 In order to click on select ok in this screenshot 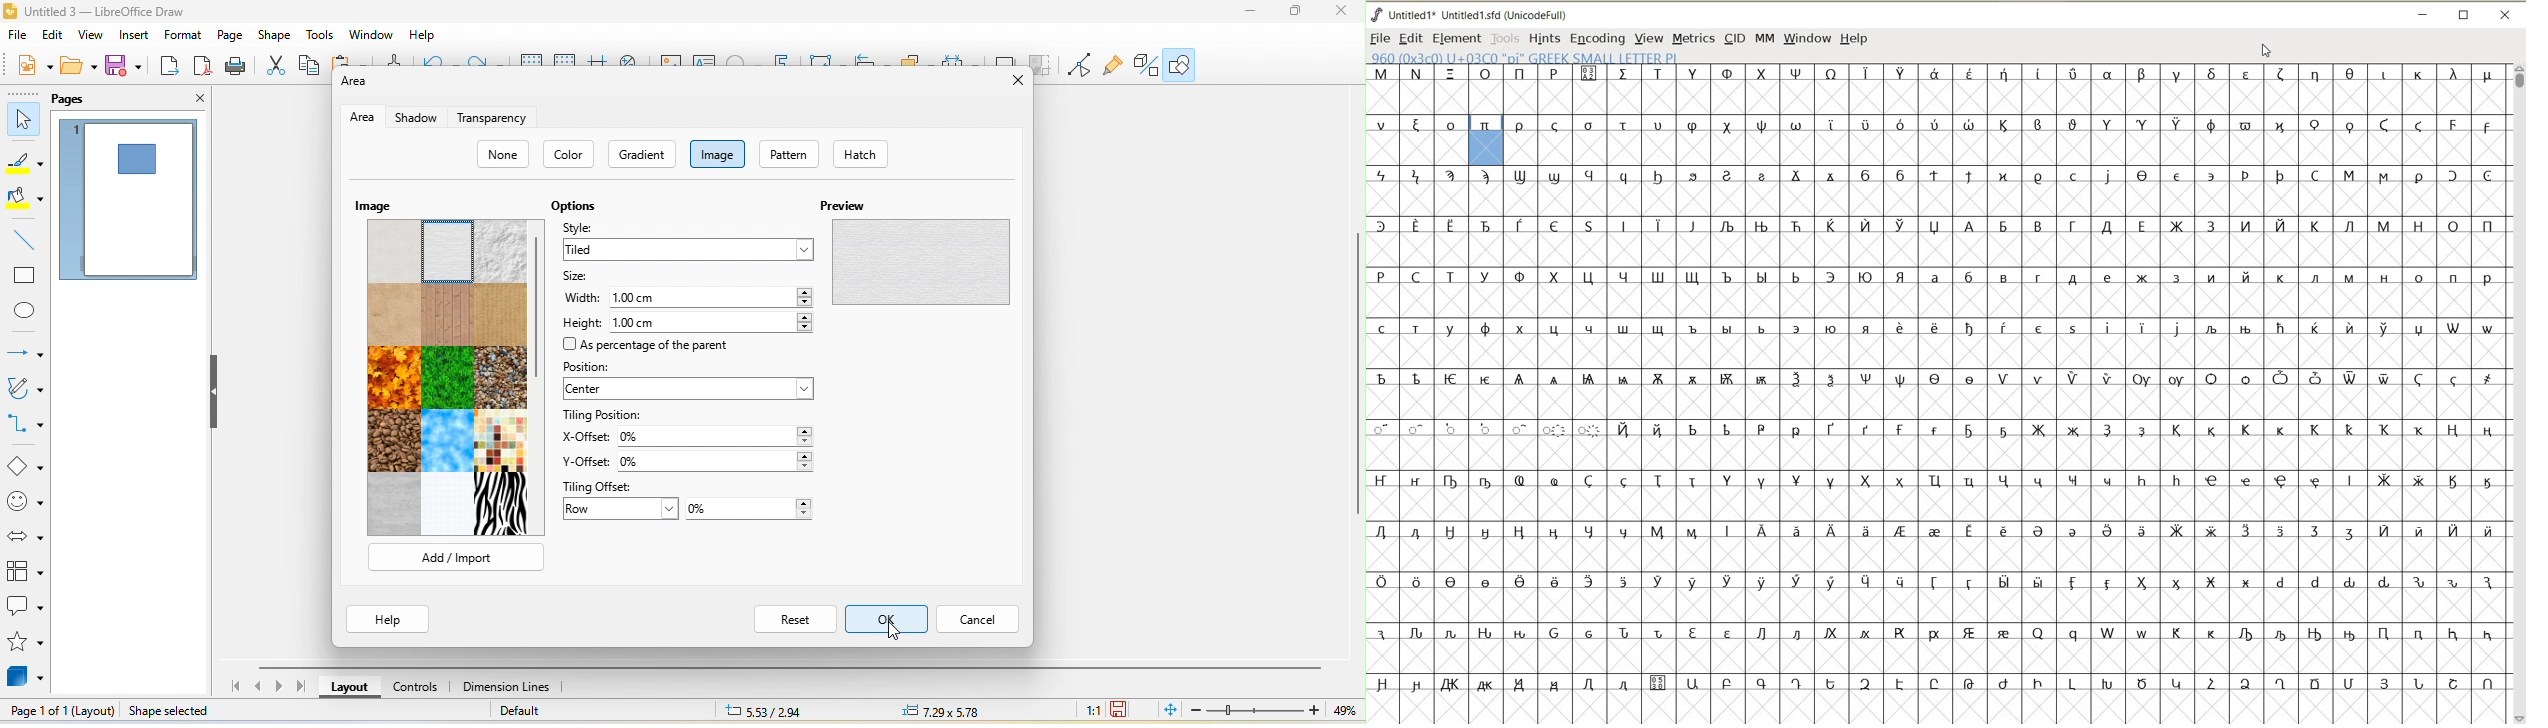, I will do `click(887, 618)`.